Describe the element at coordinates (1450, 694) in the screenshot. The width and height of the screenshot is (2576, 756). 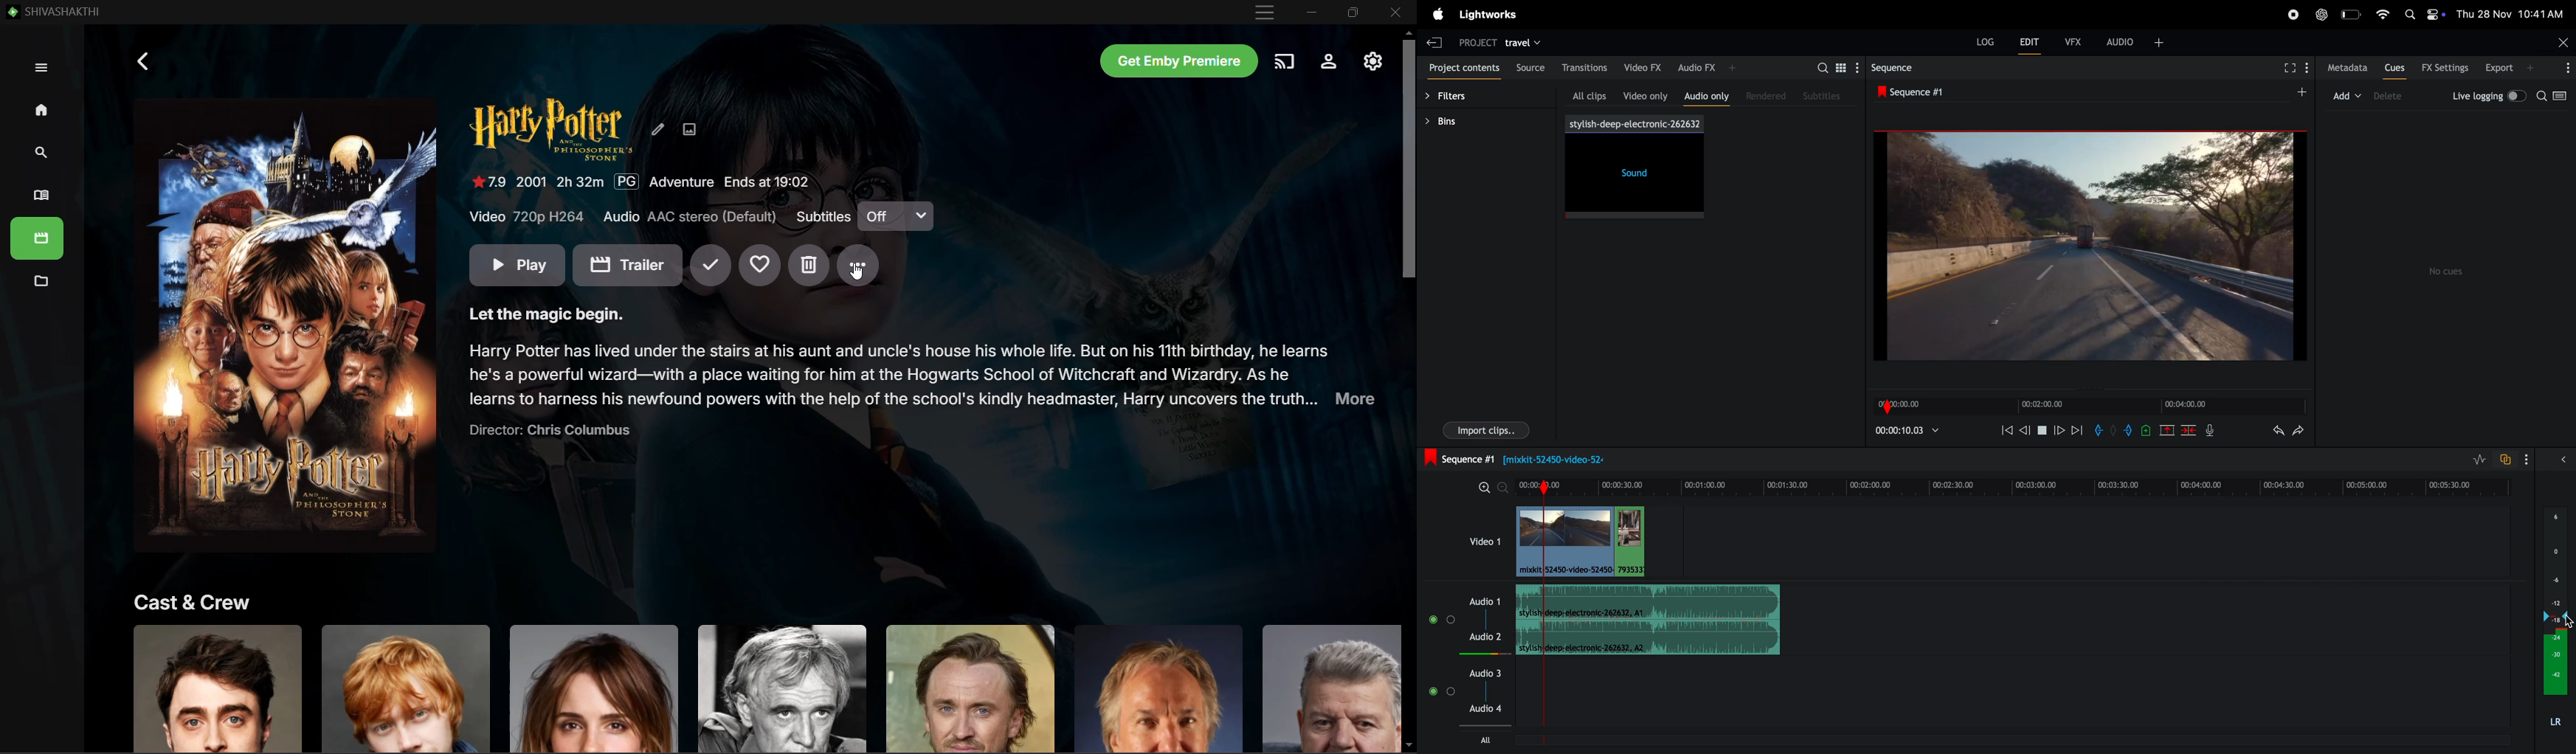
I see `Solo track` at that location.